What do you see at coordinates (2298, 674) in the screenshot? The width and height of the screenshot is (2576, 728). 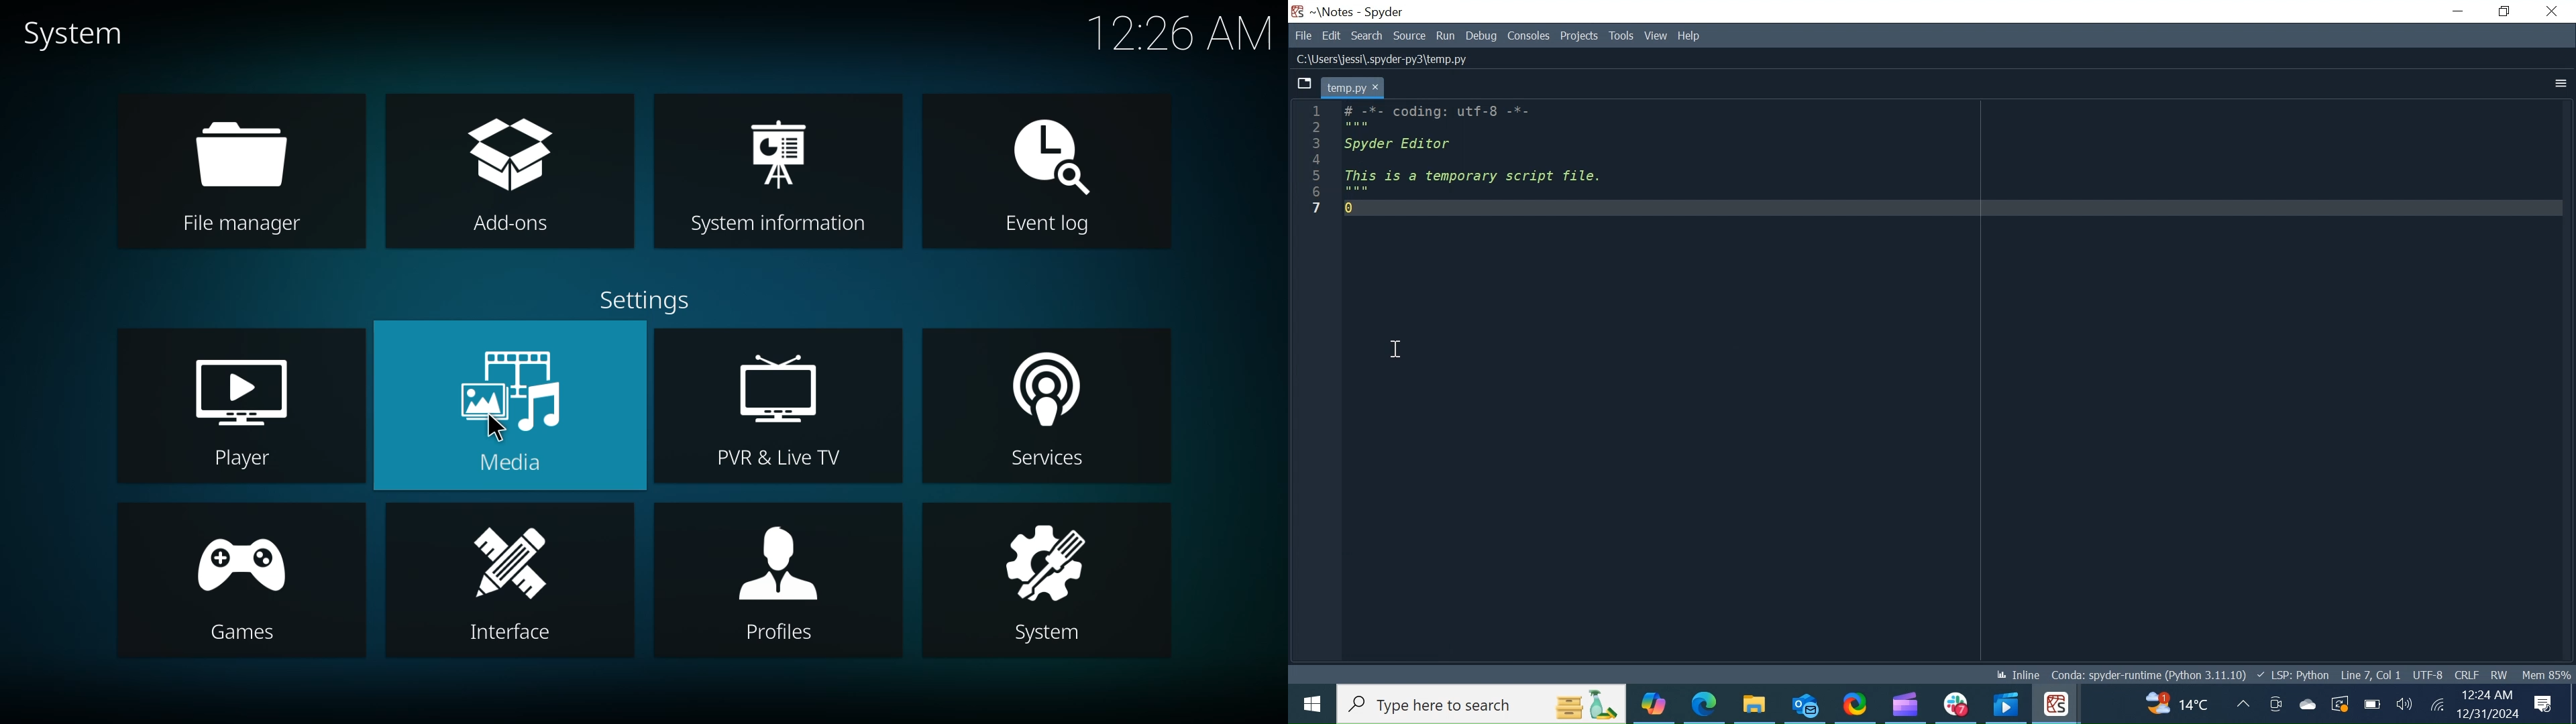 I see `Lsp, python` at bounding box center [2298, 674].